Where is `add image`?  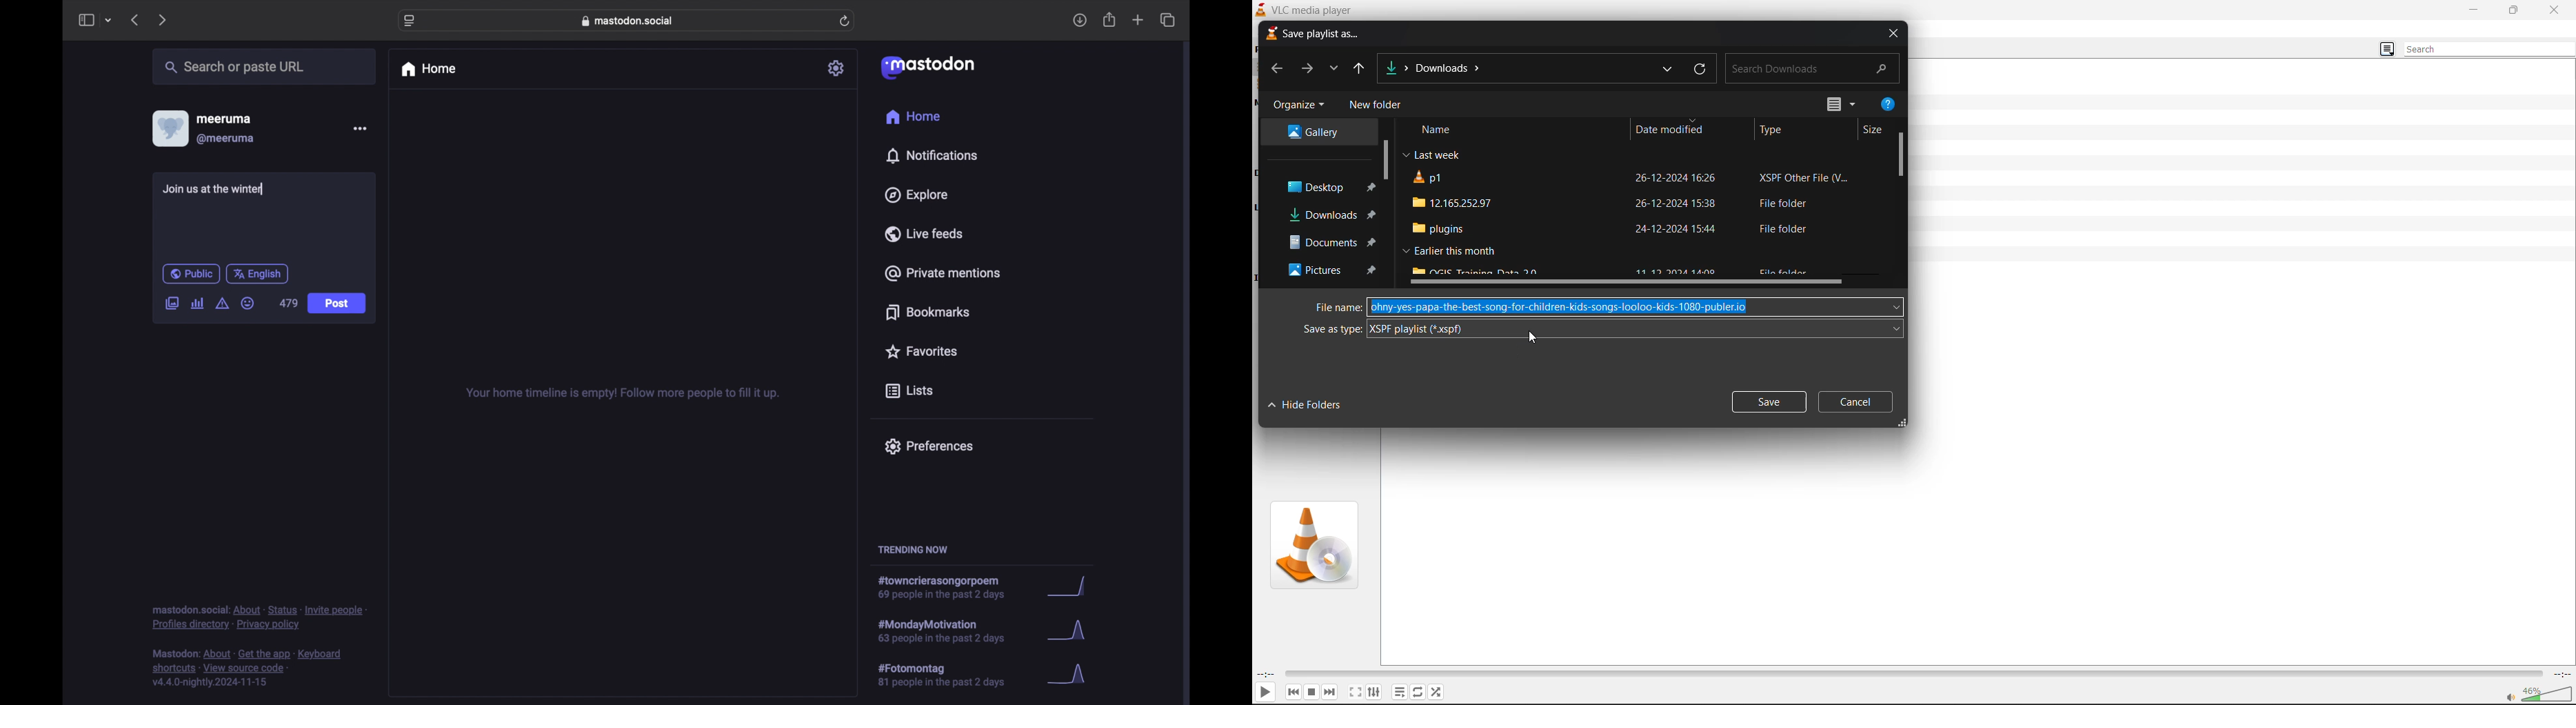
add image is located at coordinates (172, 304).